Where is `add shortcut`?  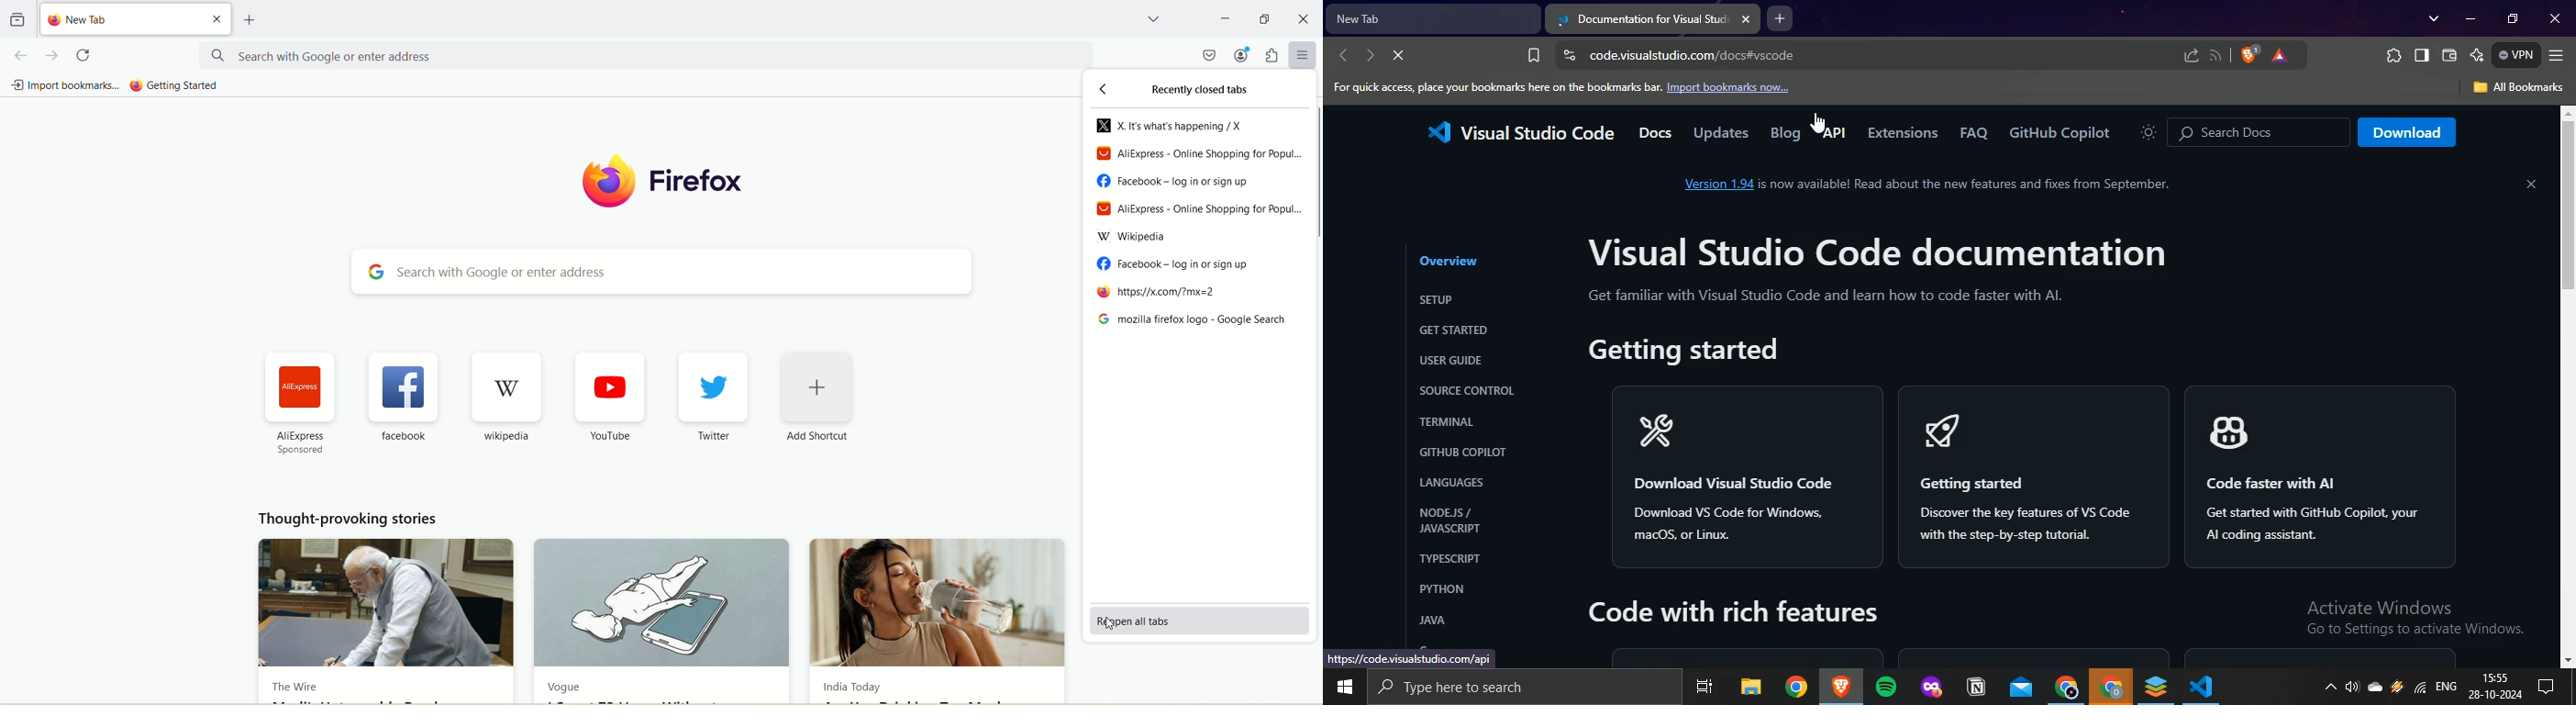 add shortcut is located at coordinates (817, 386).